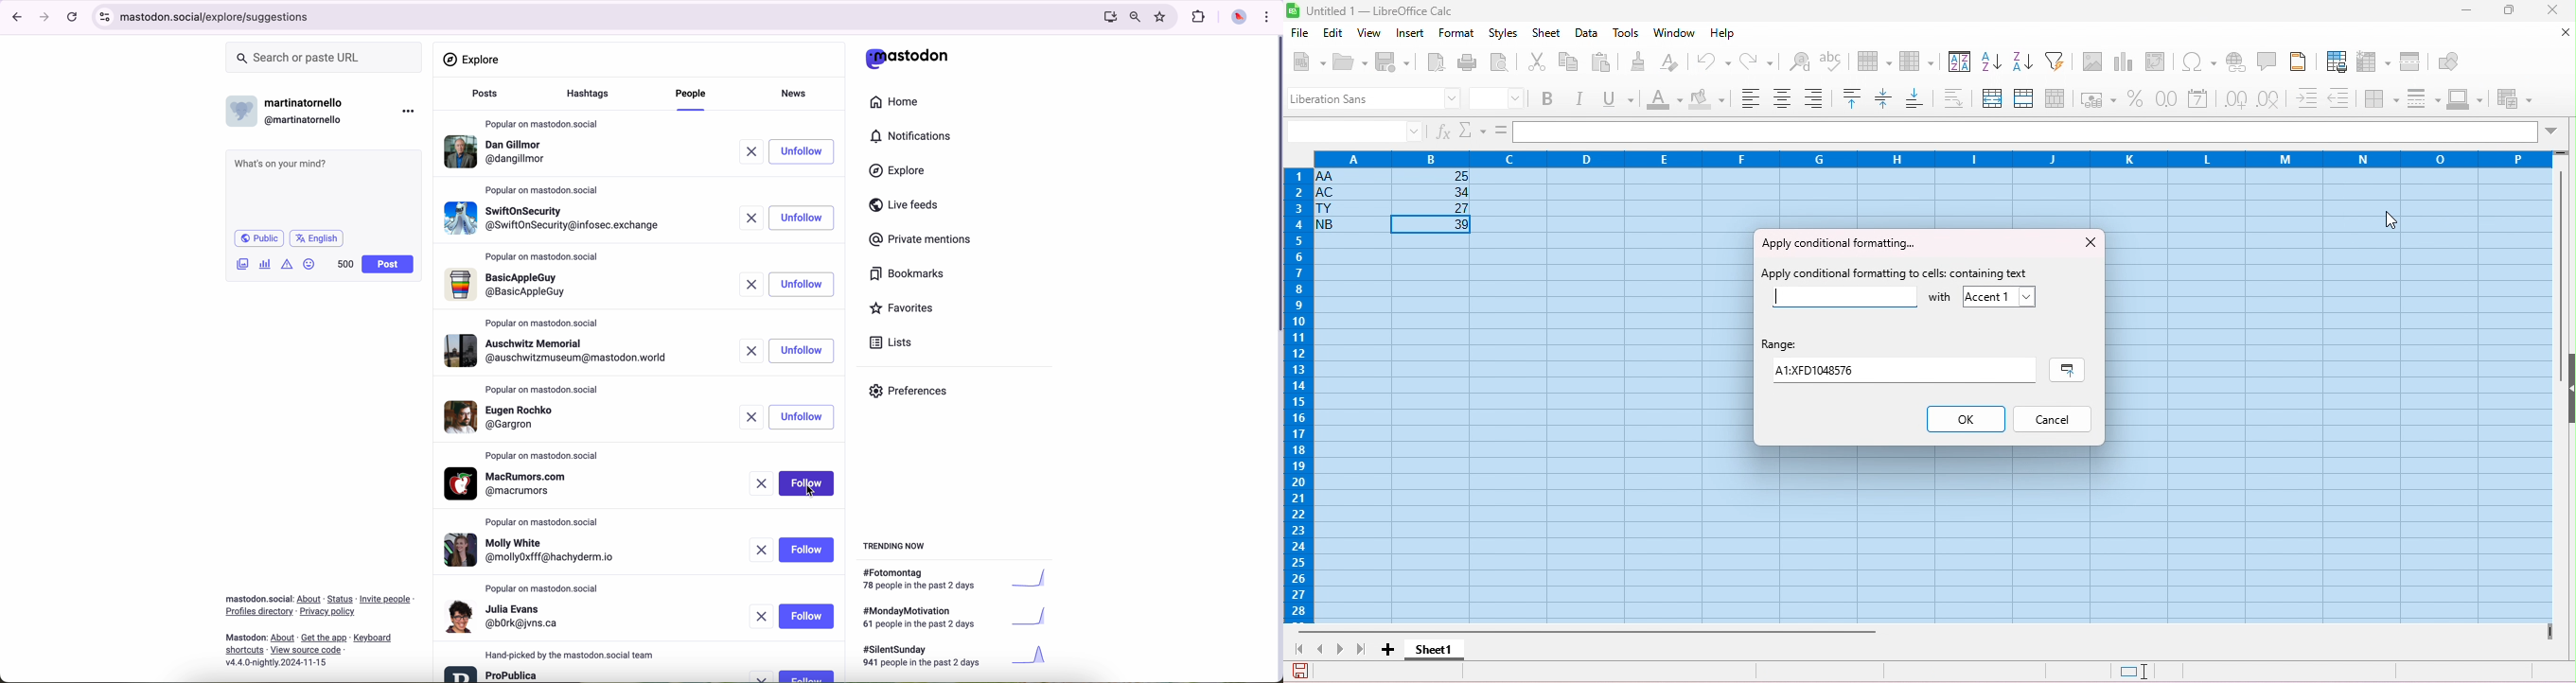  Describe the element at coordinates (1548, 34) in the screenshot. I see `sheet` at that location.